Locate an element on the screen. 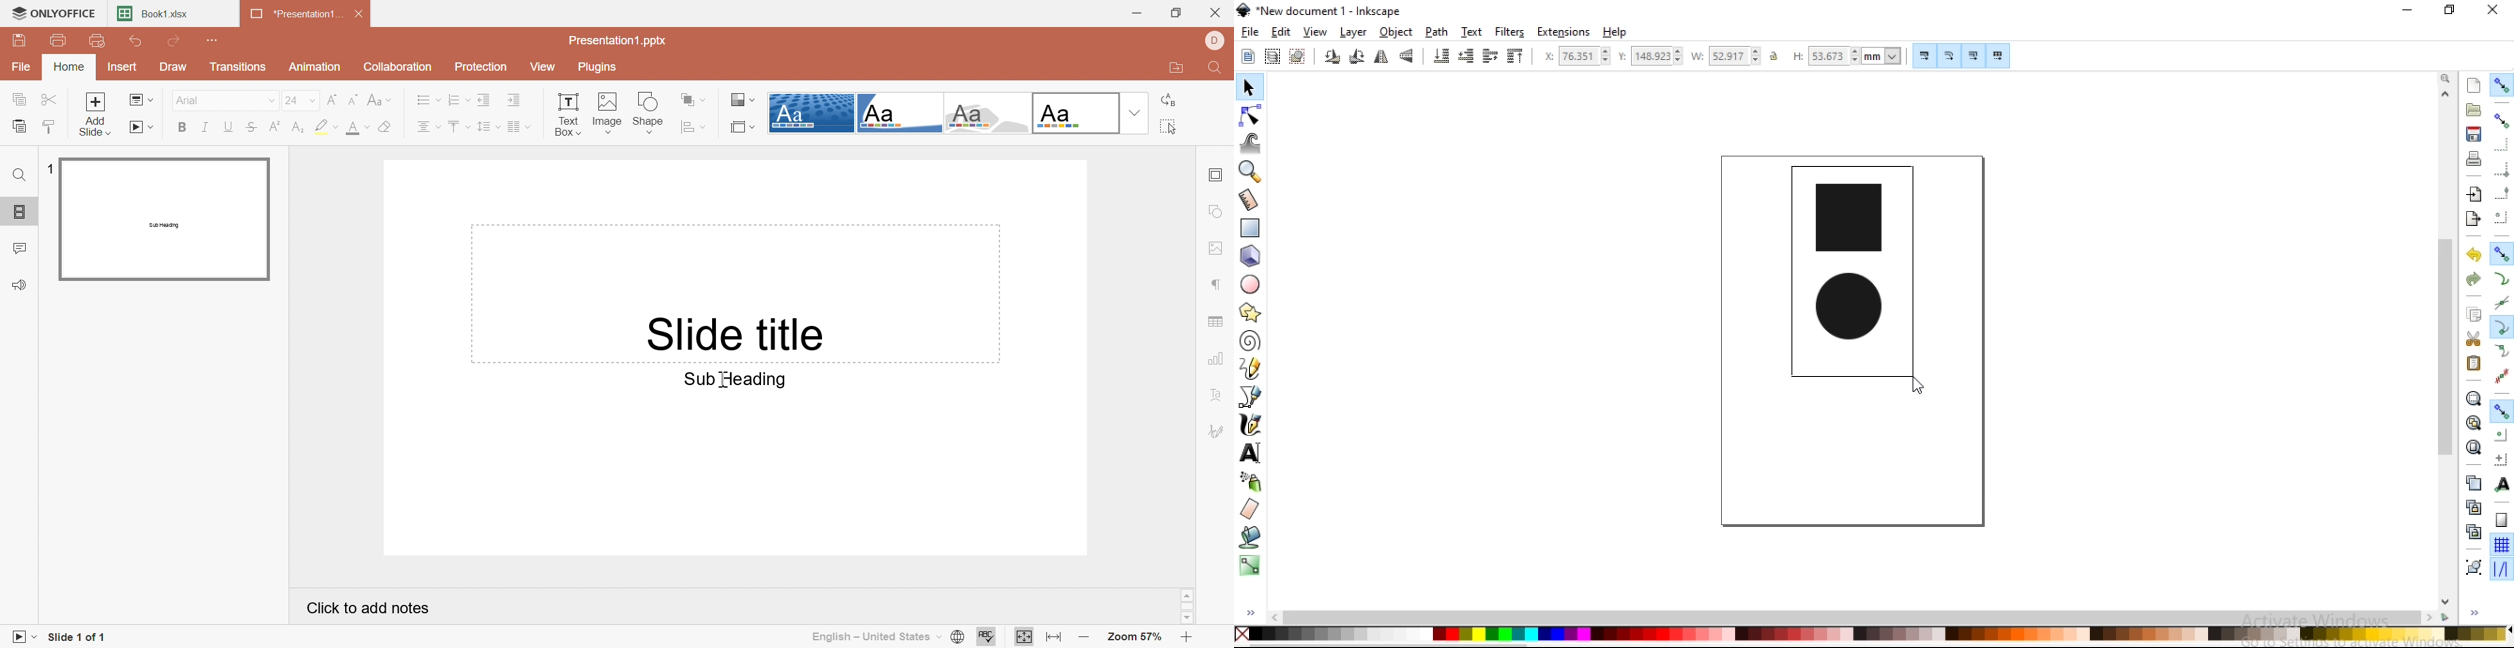 This screenshot has width=2520, height=672. Slides is located at coordinates (19, 212).